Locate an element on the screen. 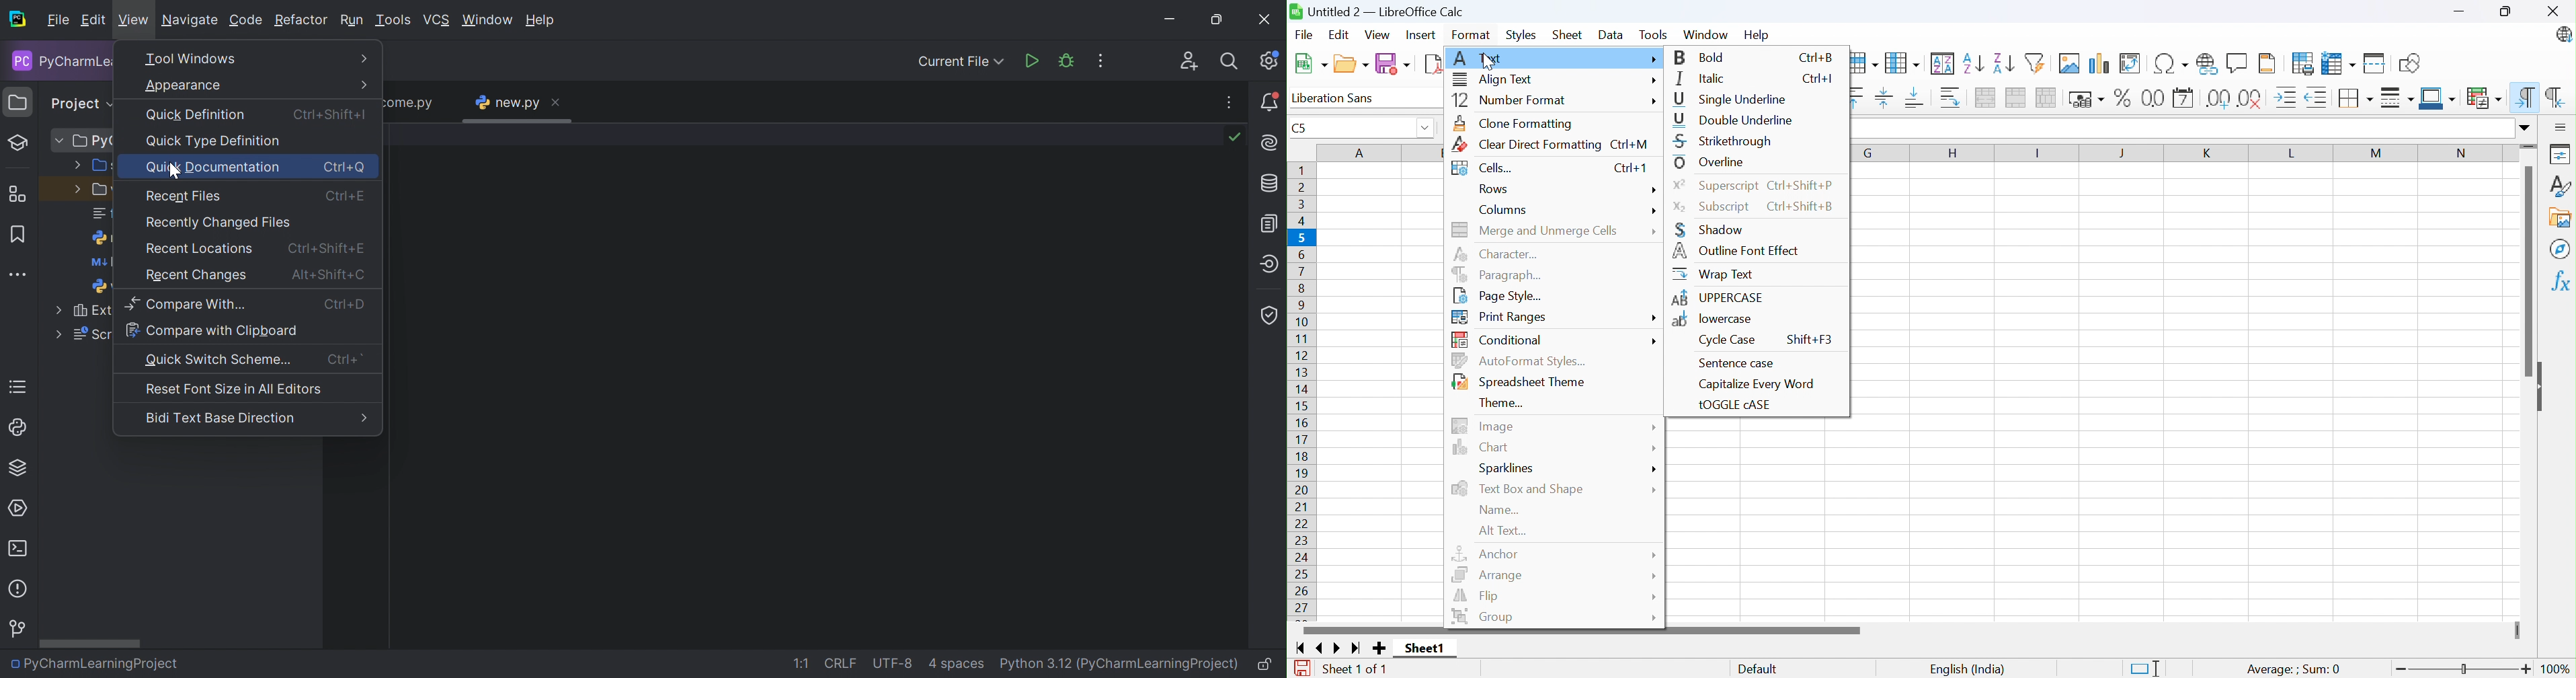 The width and height of the screenshot is (2576, 700). C5 is located at coordinates (1349, 128).